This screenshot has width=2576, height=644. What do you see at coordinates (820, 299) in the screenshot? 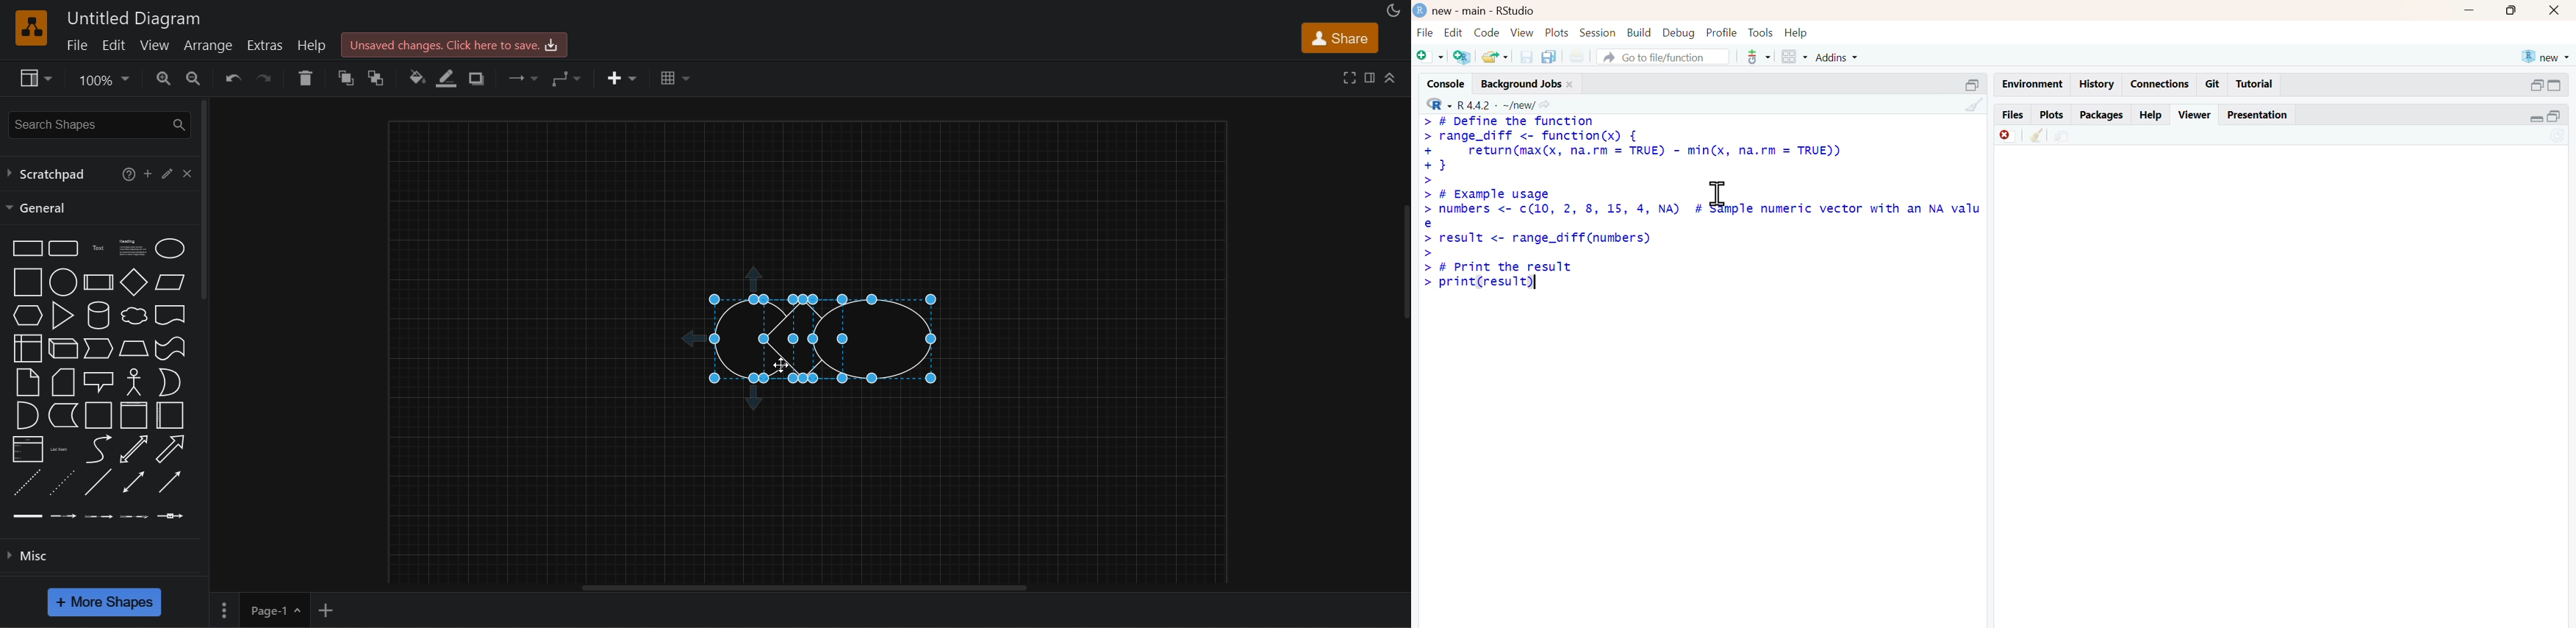
I see `action points to transform shape` at bounding box center [820, 299].